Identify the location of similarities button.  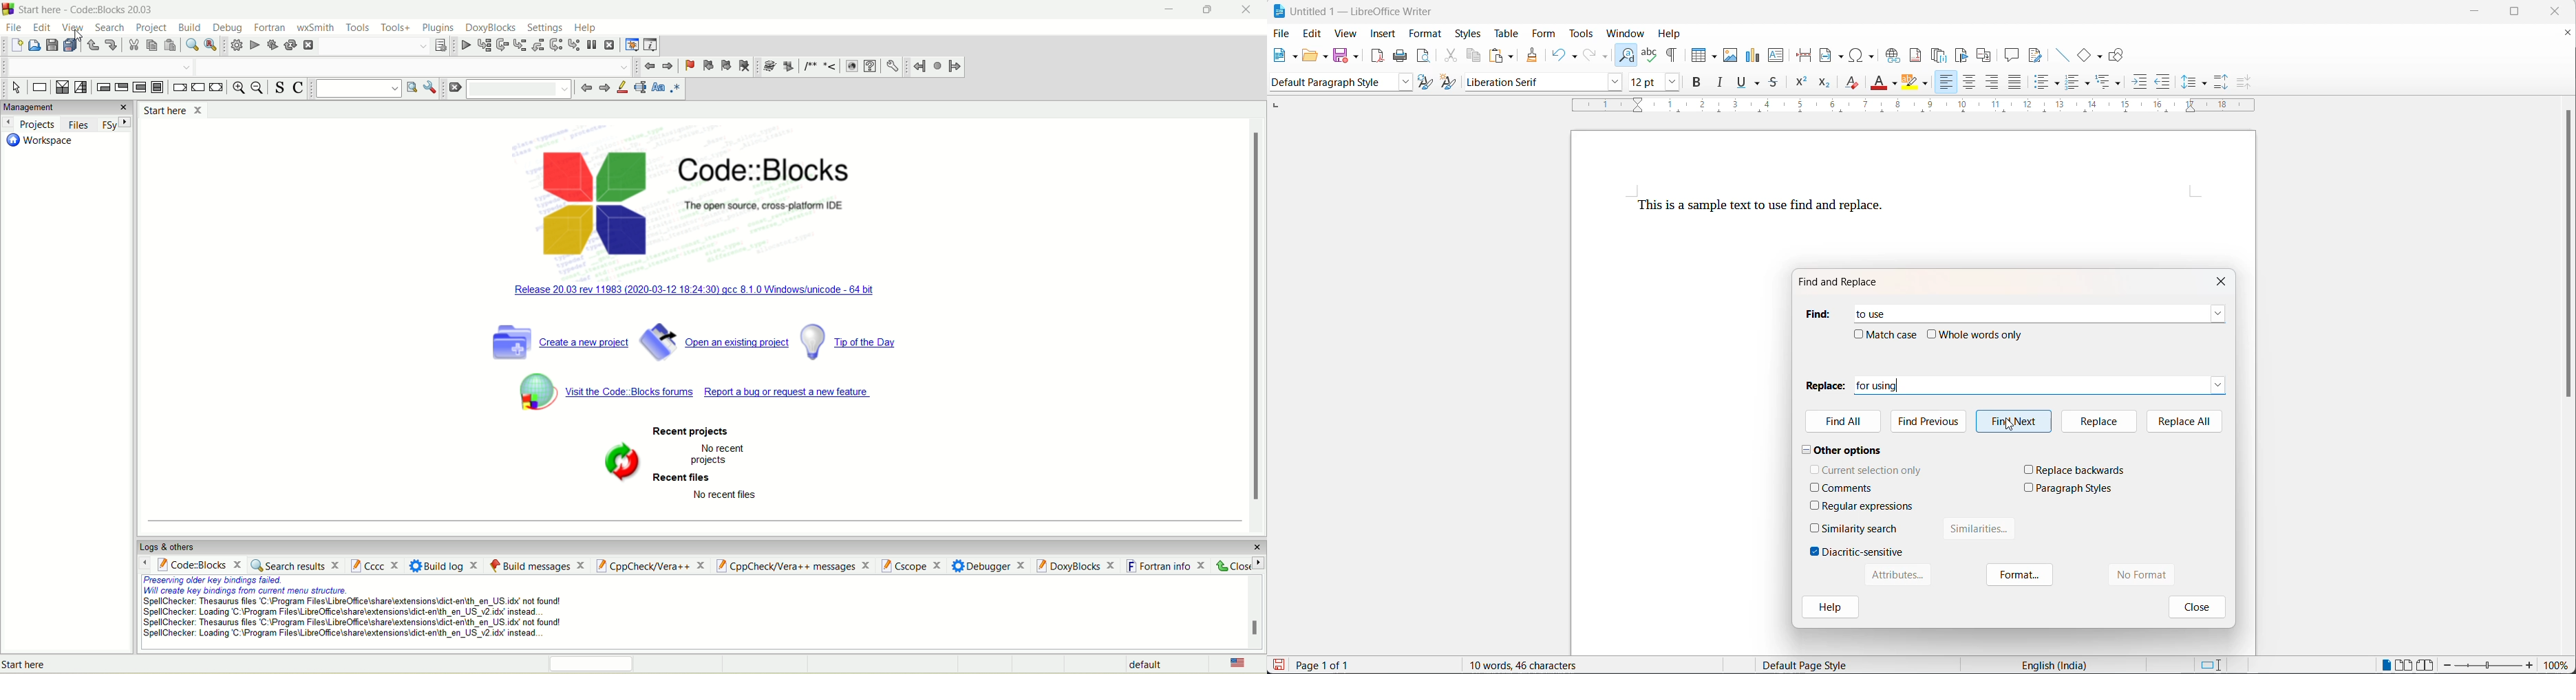
(1980, 532).